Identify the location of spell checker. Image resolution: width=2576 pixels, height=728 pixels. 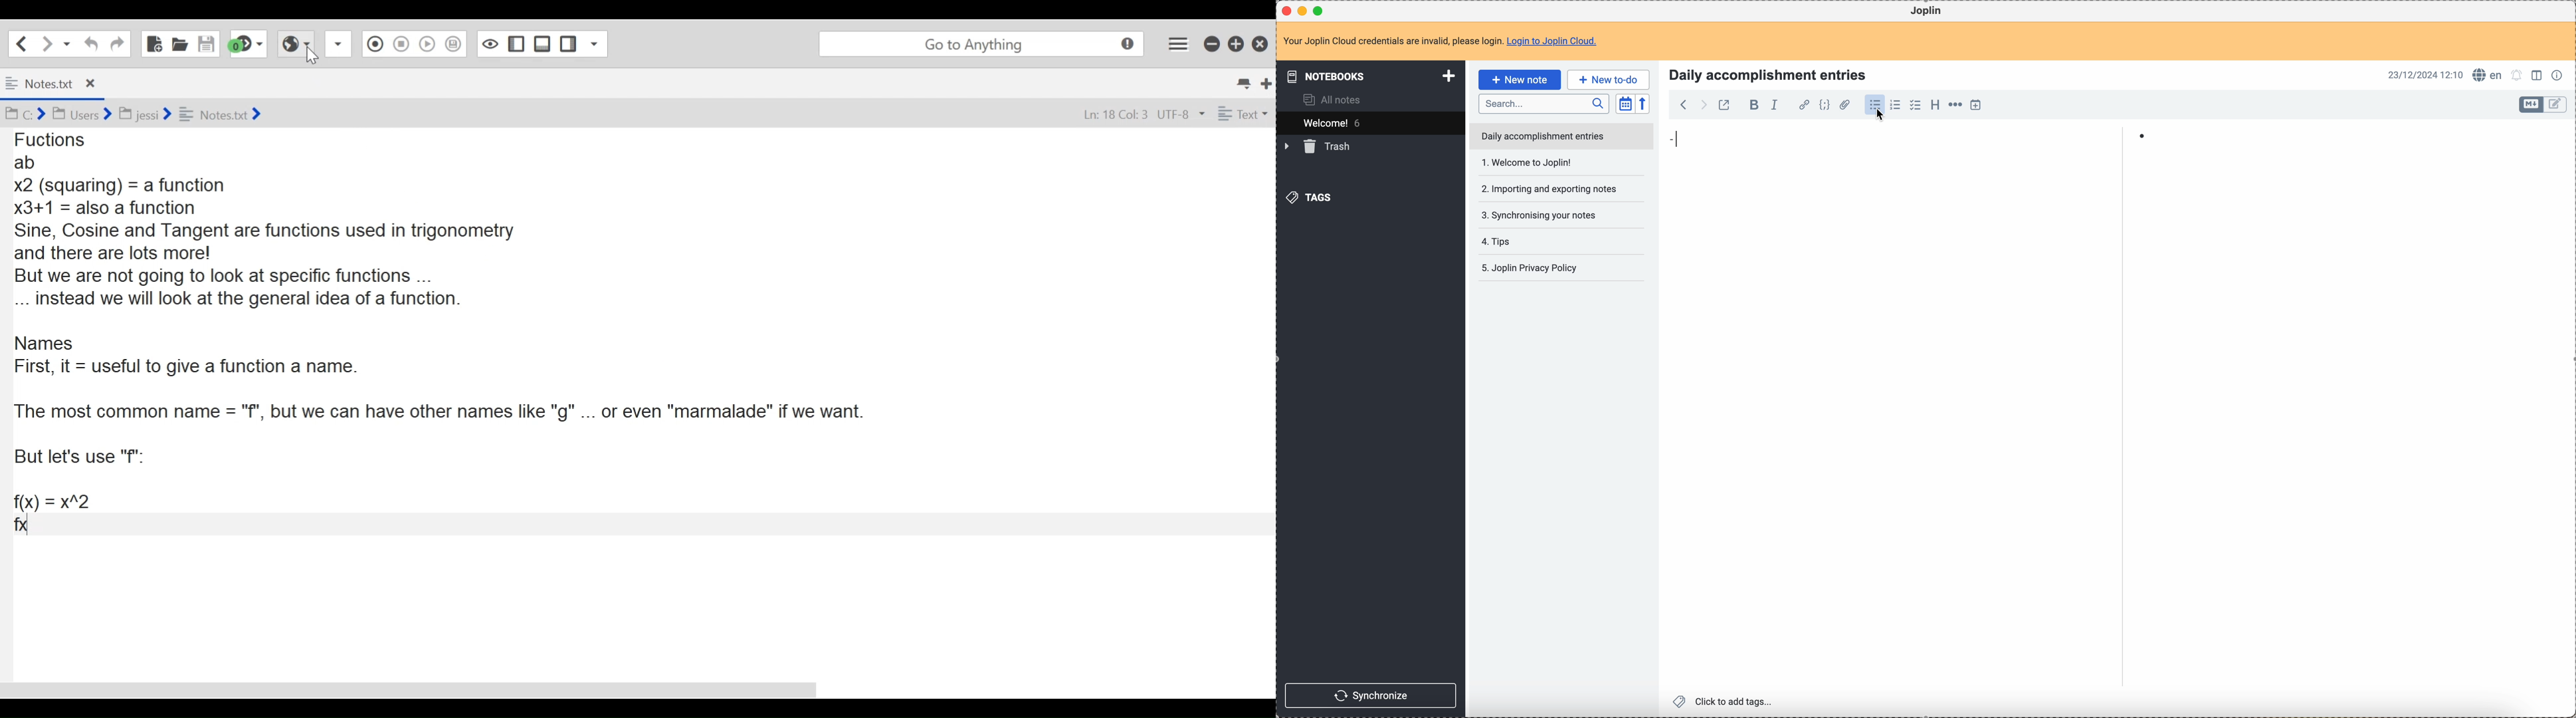
(2488, 76).